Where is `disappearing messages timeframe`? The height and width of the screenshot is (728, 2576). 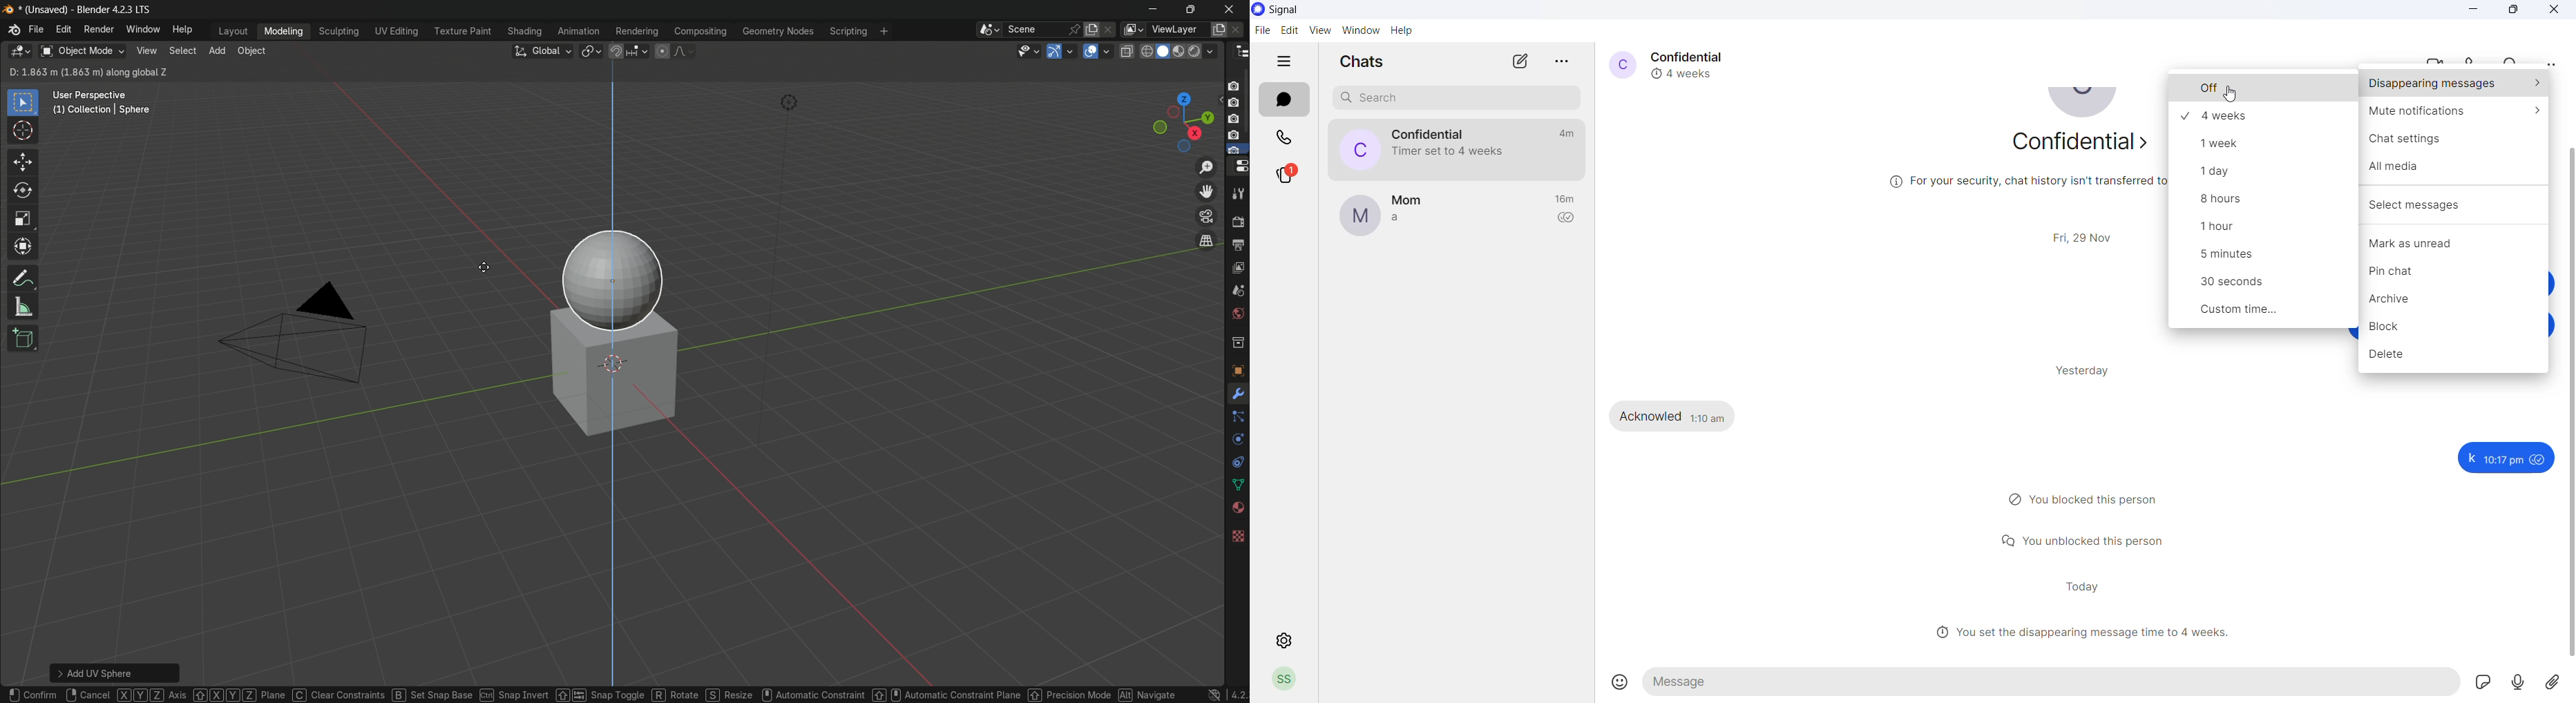
disappearing messages timeframe is located at coordinates (2260, 231).